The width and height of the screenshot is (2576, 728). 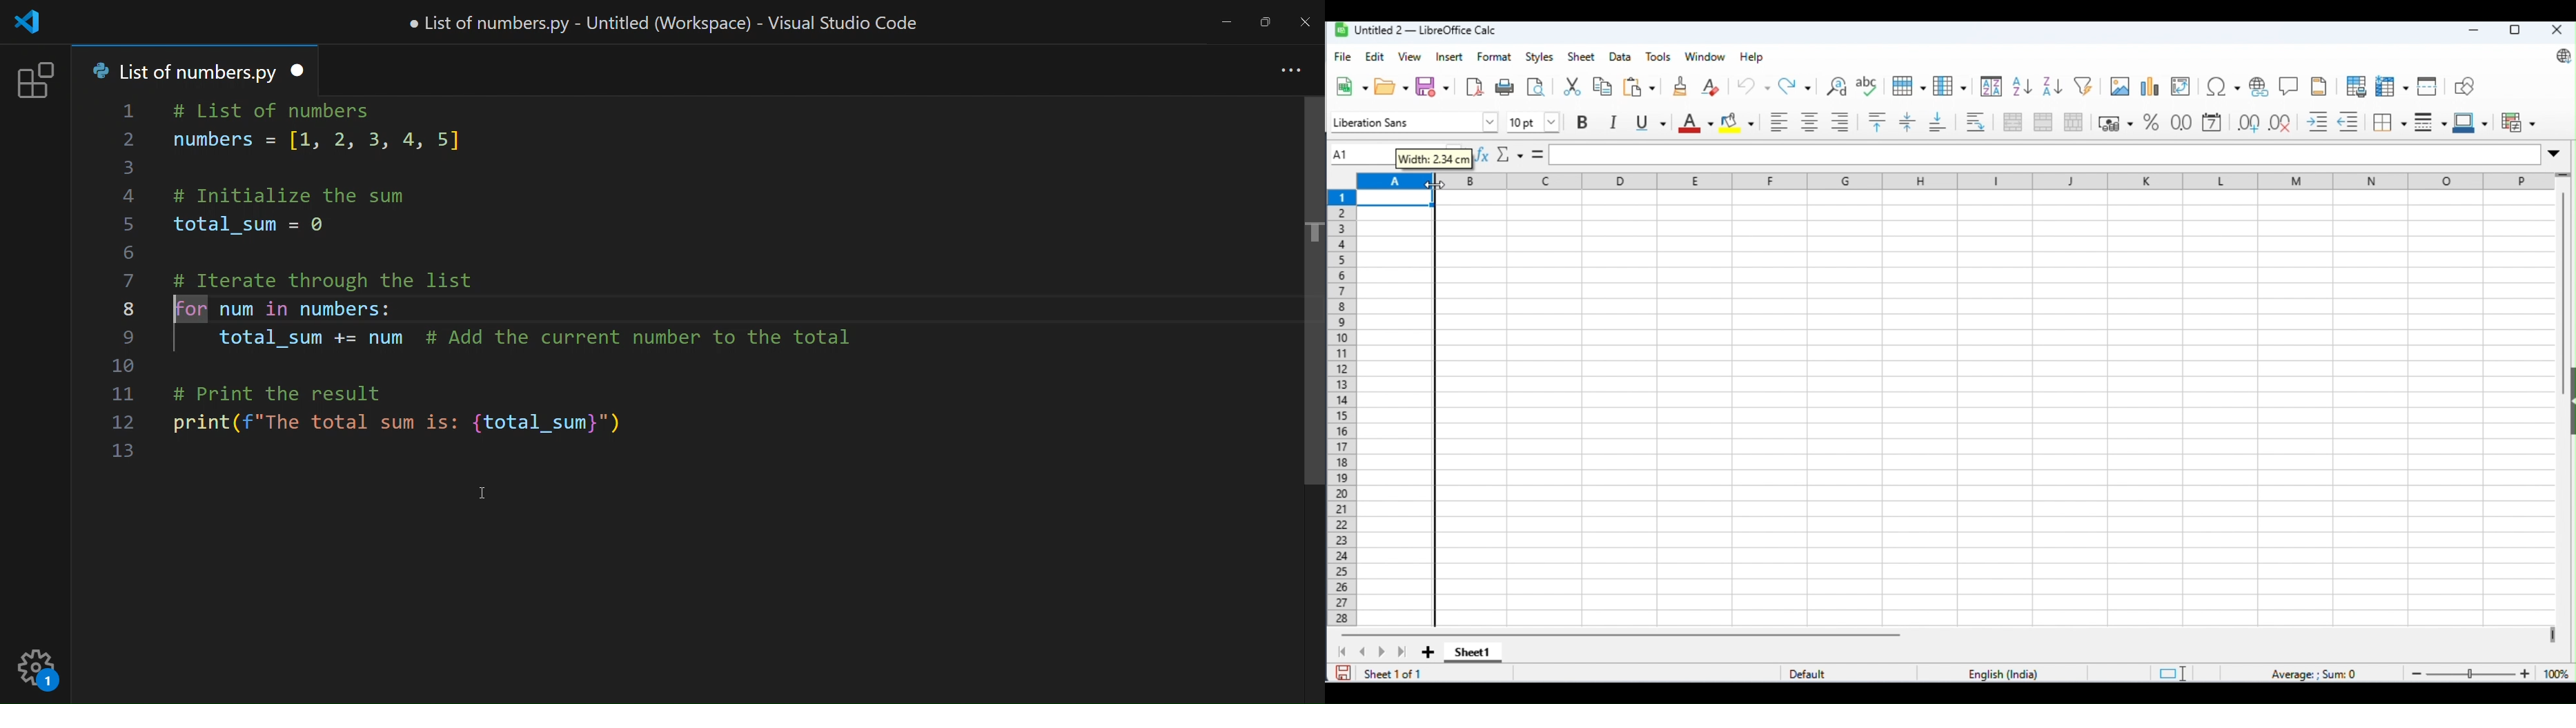 I want to click on sheet, so click(x=1583, y=56).